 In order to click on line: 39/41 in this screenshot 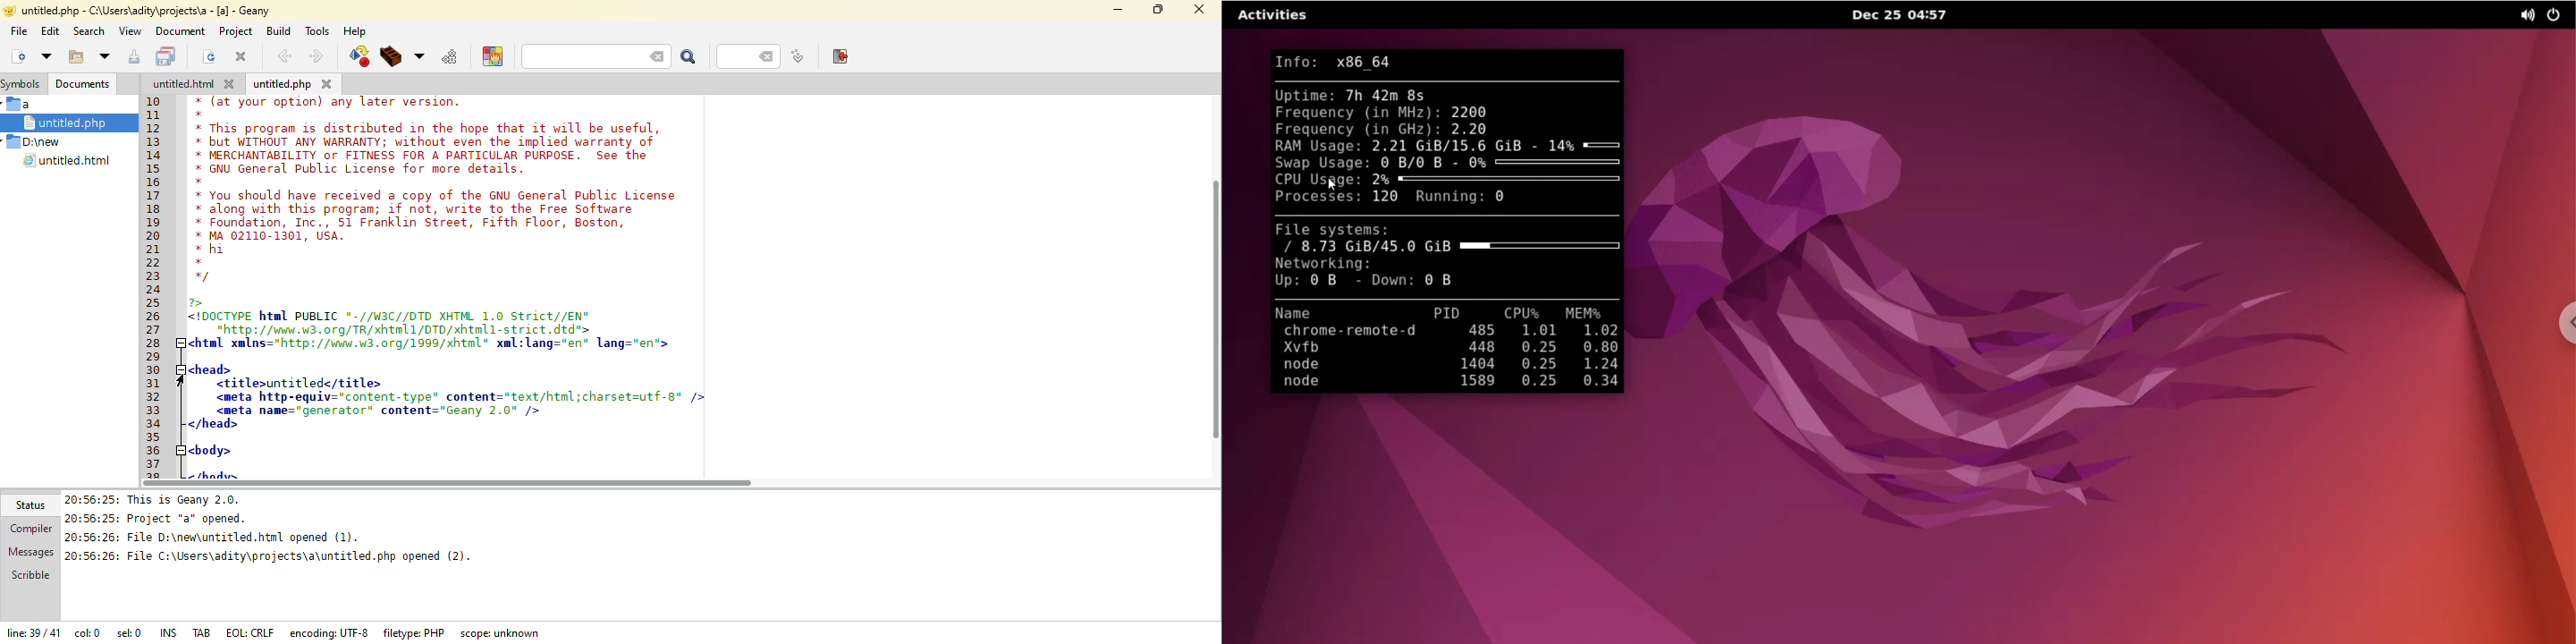, I will do `click(33, 631)`.